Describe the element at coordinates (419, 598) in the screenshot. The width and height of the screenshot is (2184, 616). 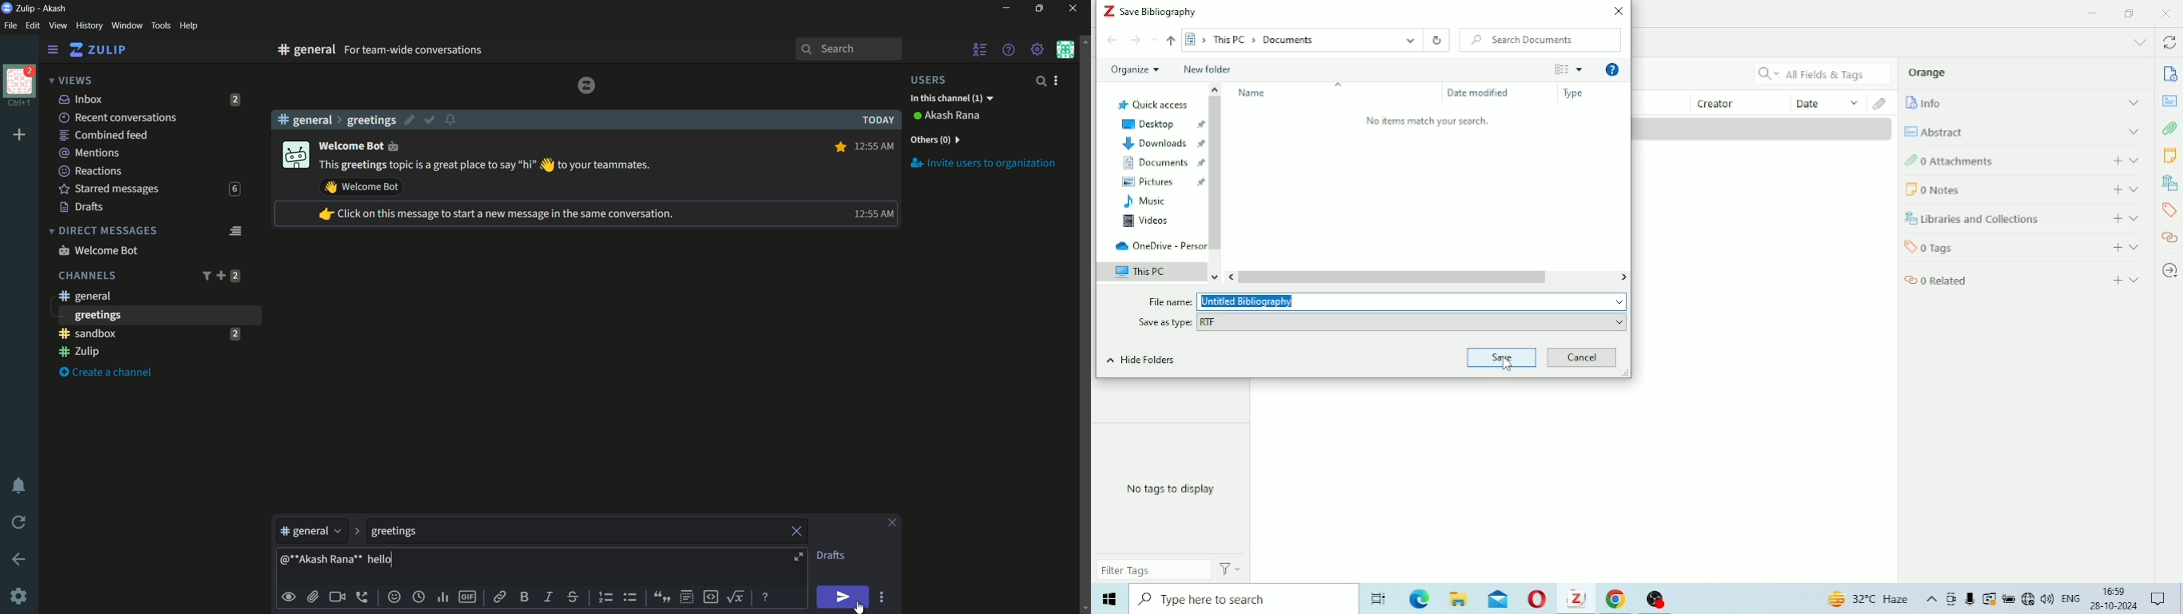
I see `add globe` at that location.